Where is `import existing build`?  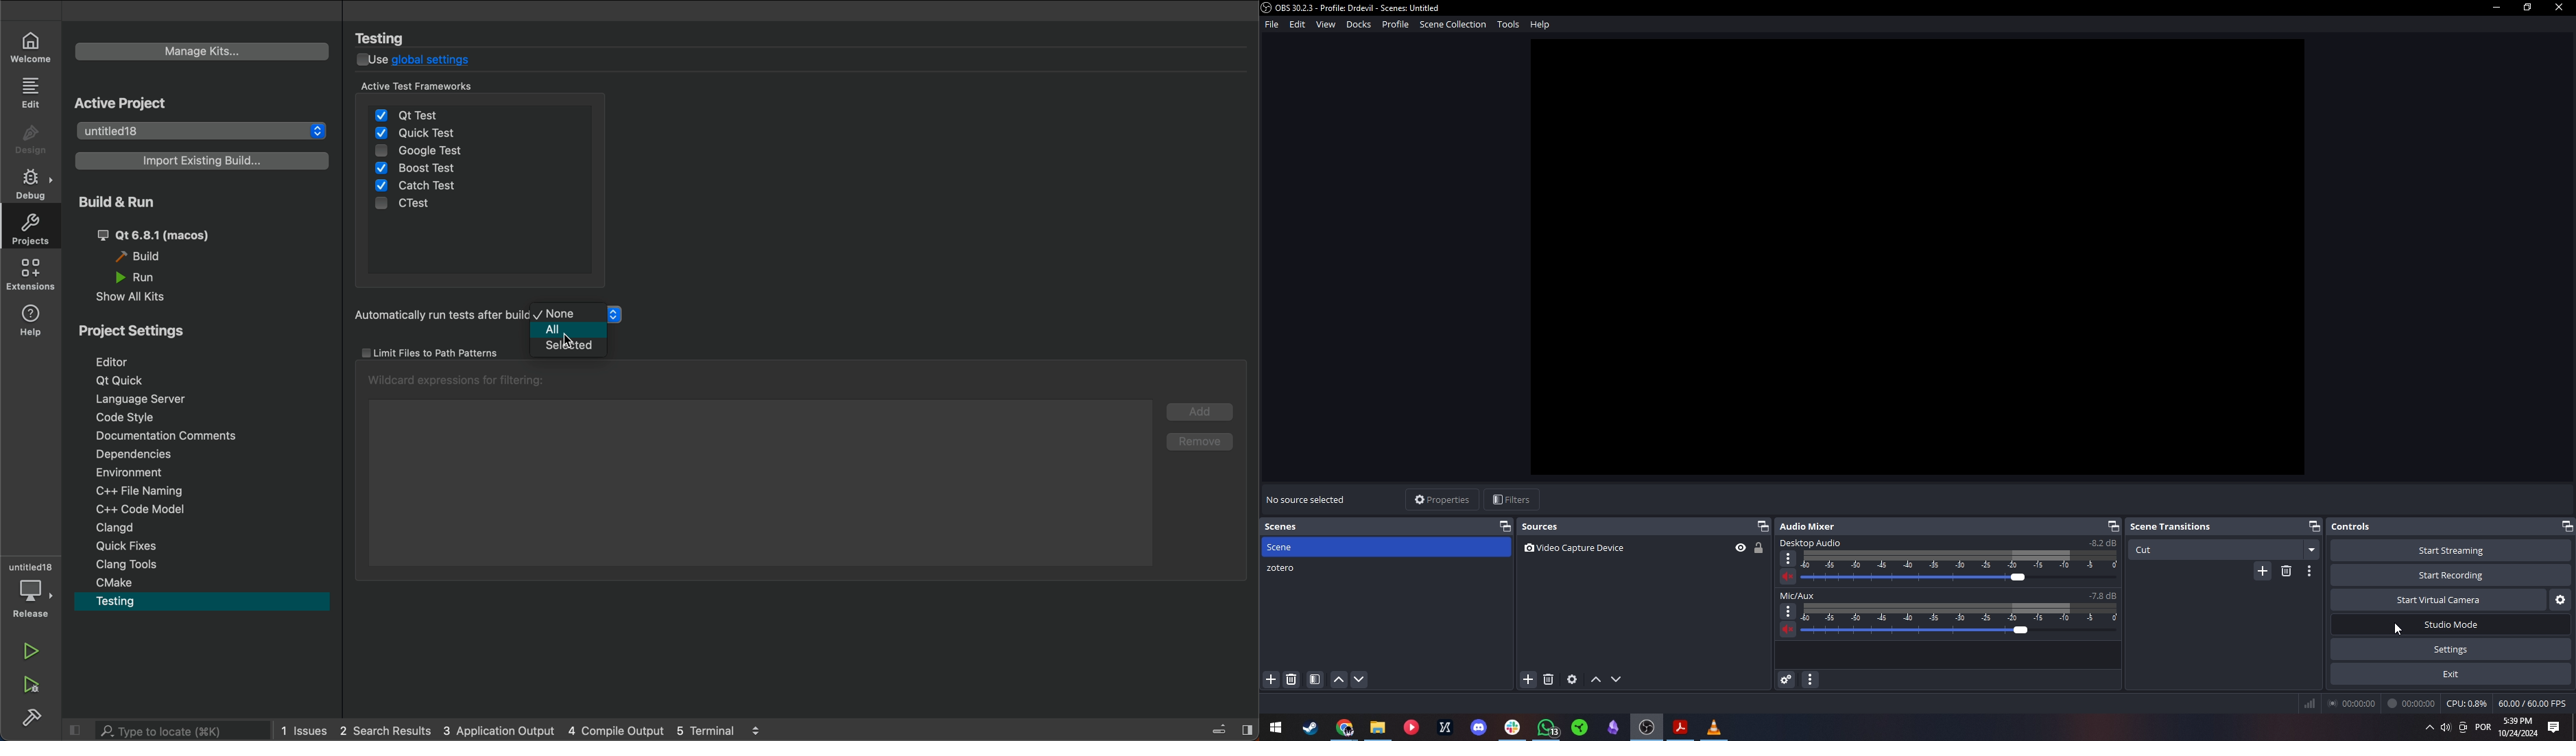
import existing build is located at coordinates (197, 160).